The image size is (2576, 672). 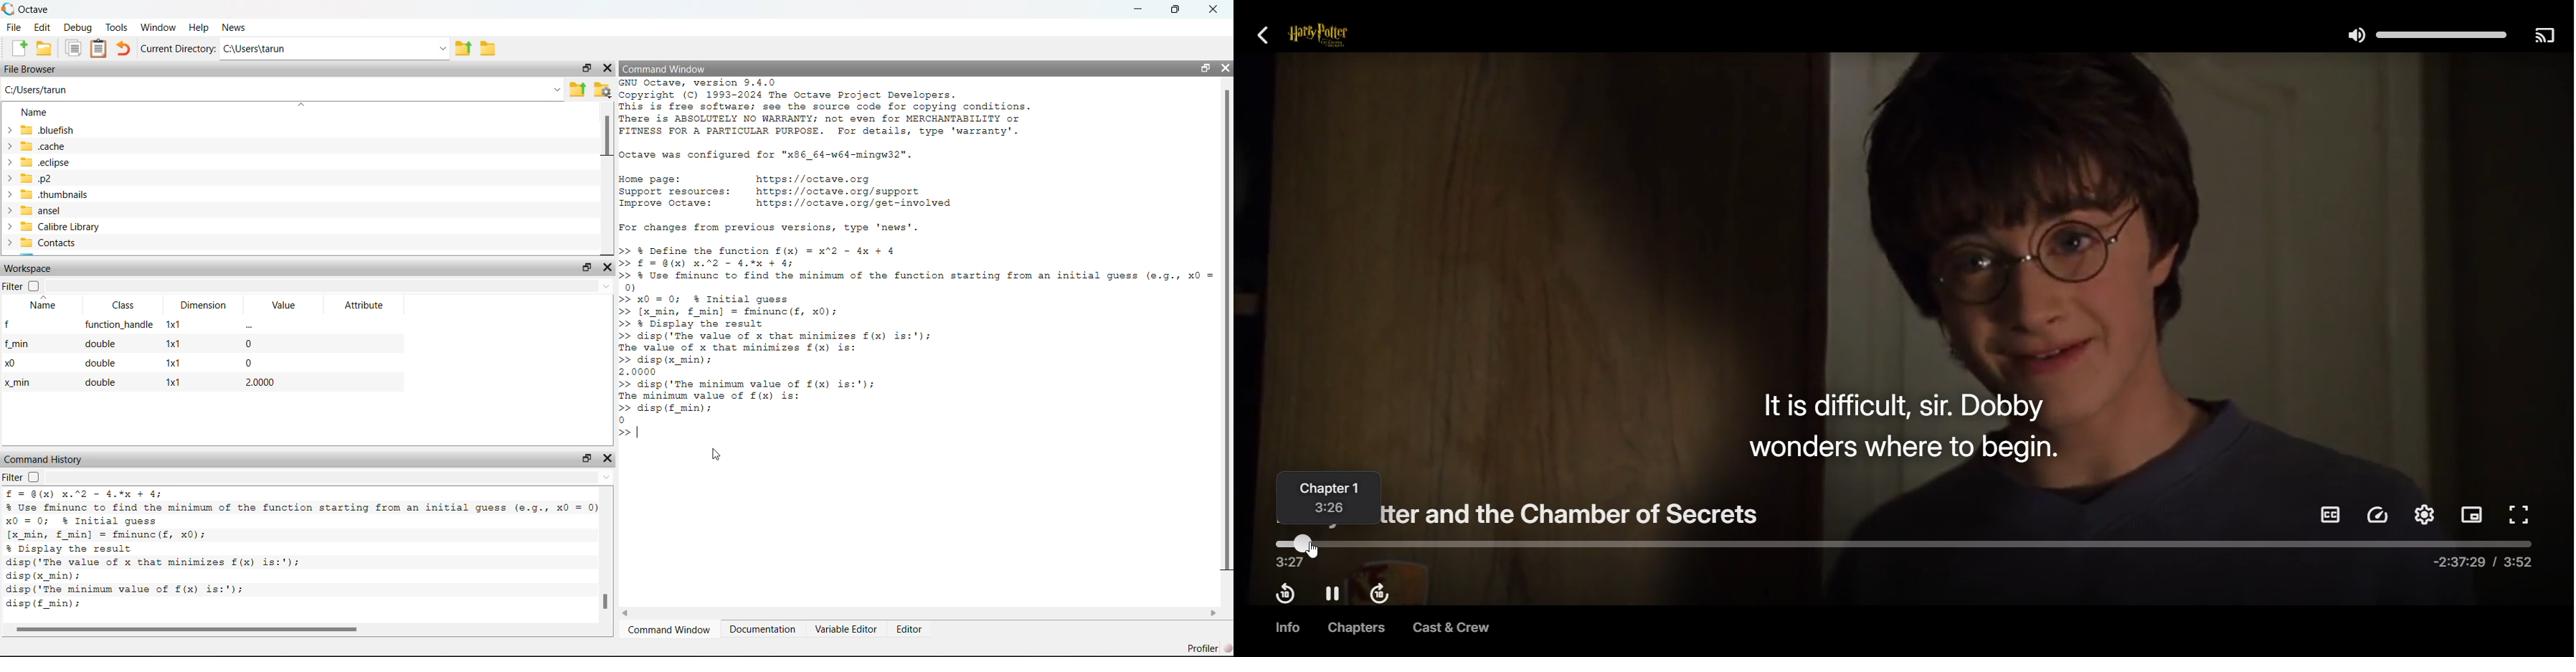 I want to click on Scrollbar, so click(x=1225, y=333).